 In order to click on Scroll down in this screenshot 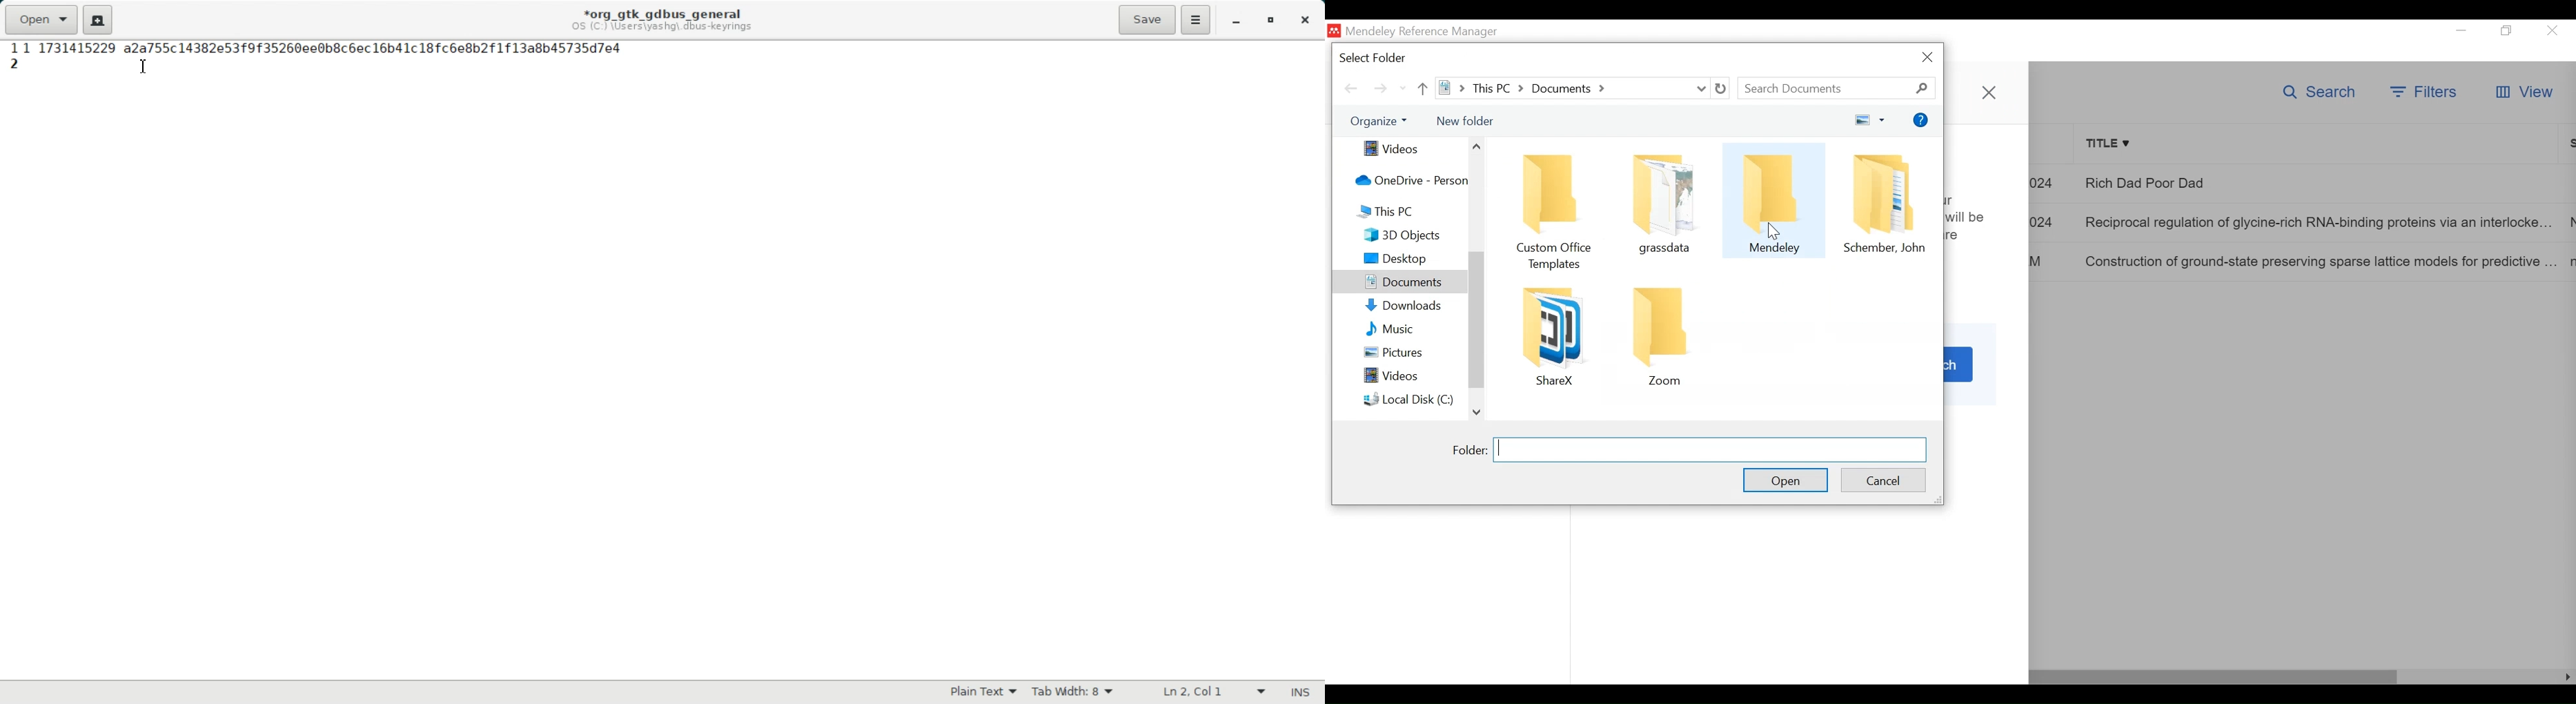, I will do `click(1478, 414)`.